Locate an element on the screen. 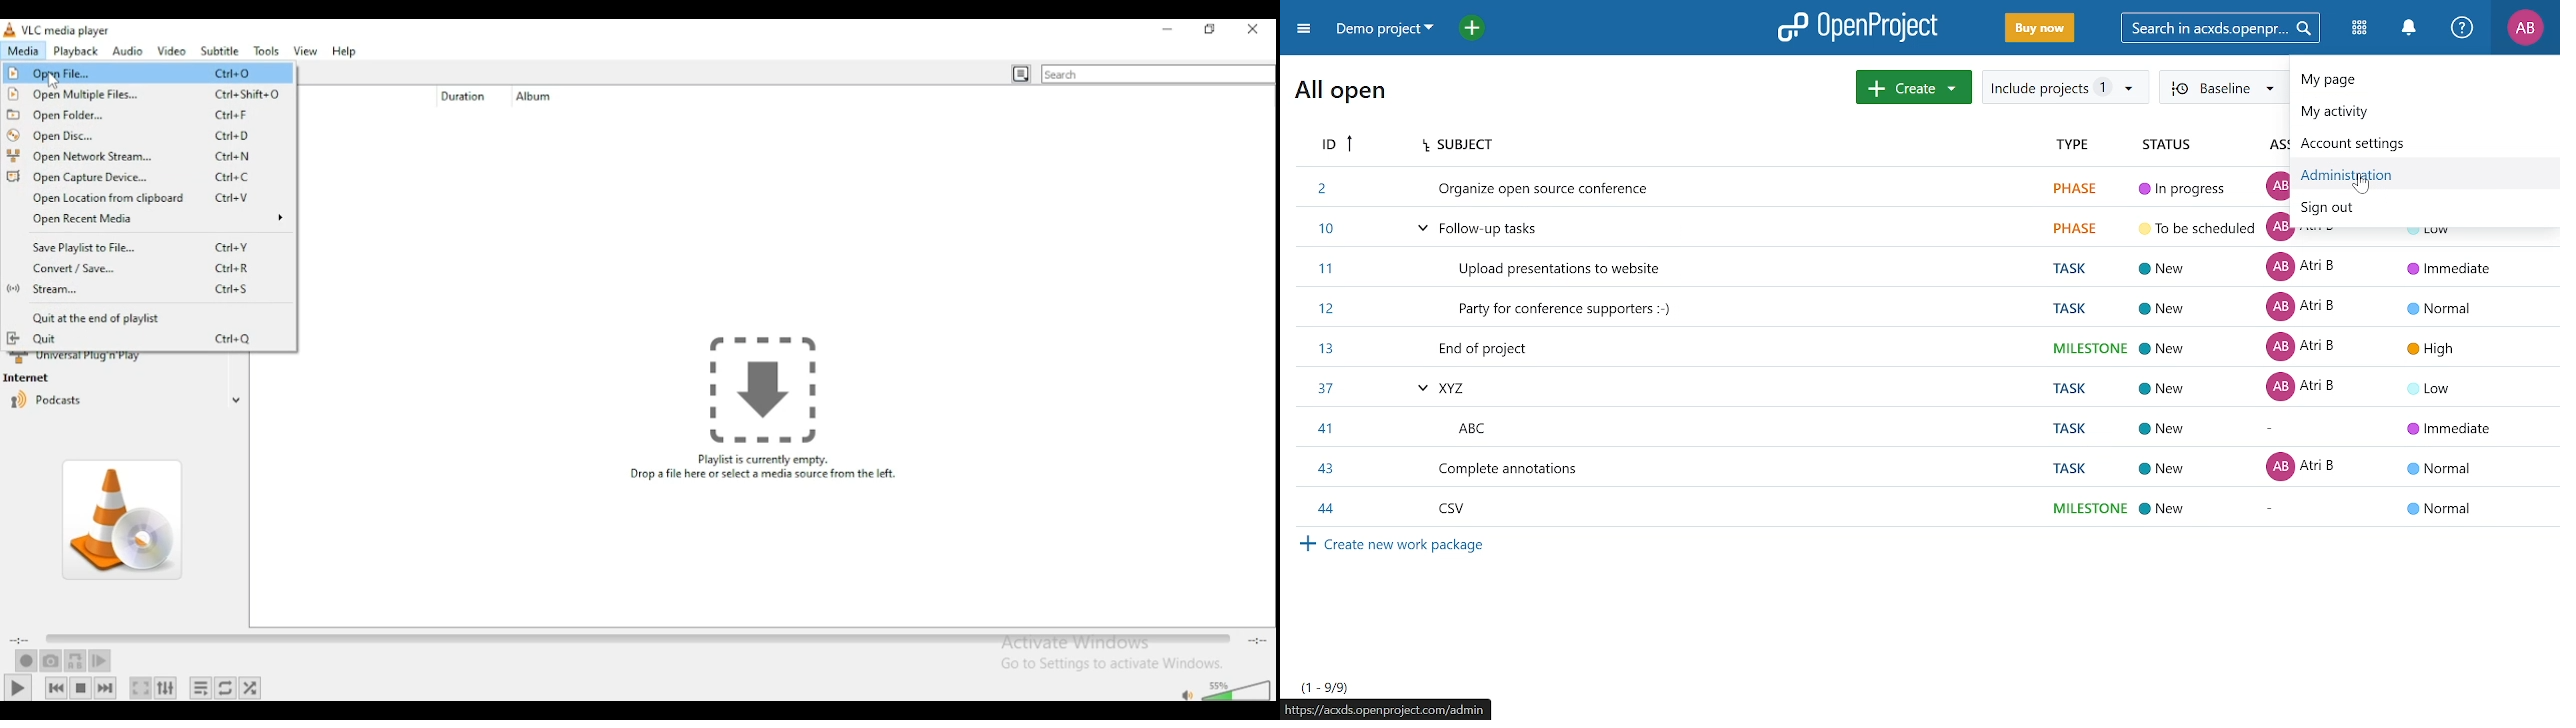  album is located at coordinates (531, 98).